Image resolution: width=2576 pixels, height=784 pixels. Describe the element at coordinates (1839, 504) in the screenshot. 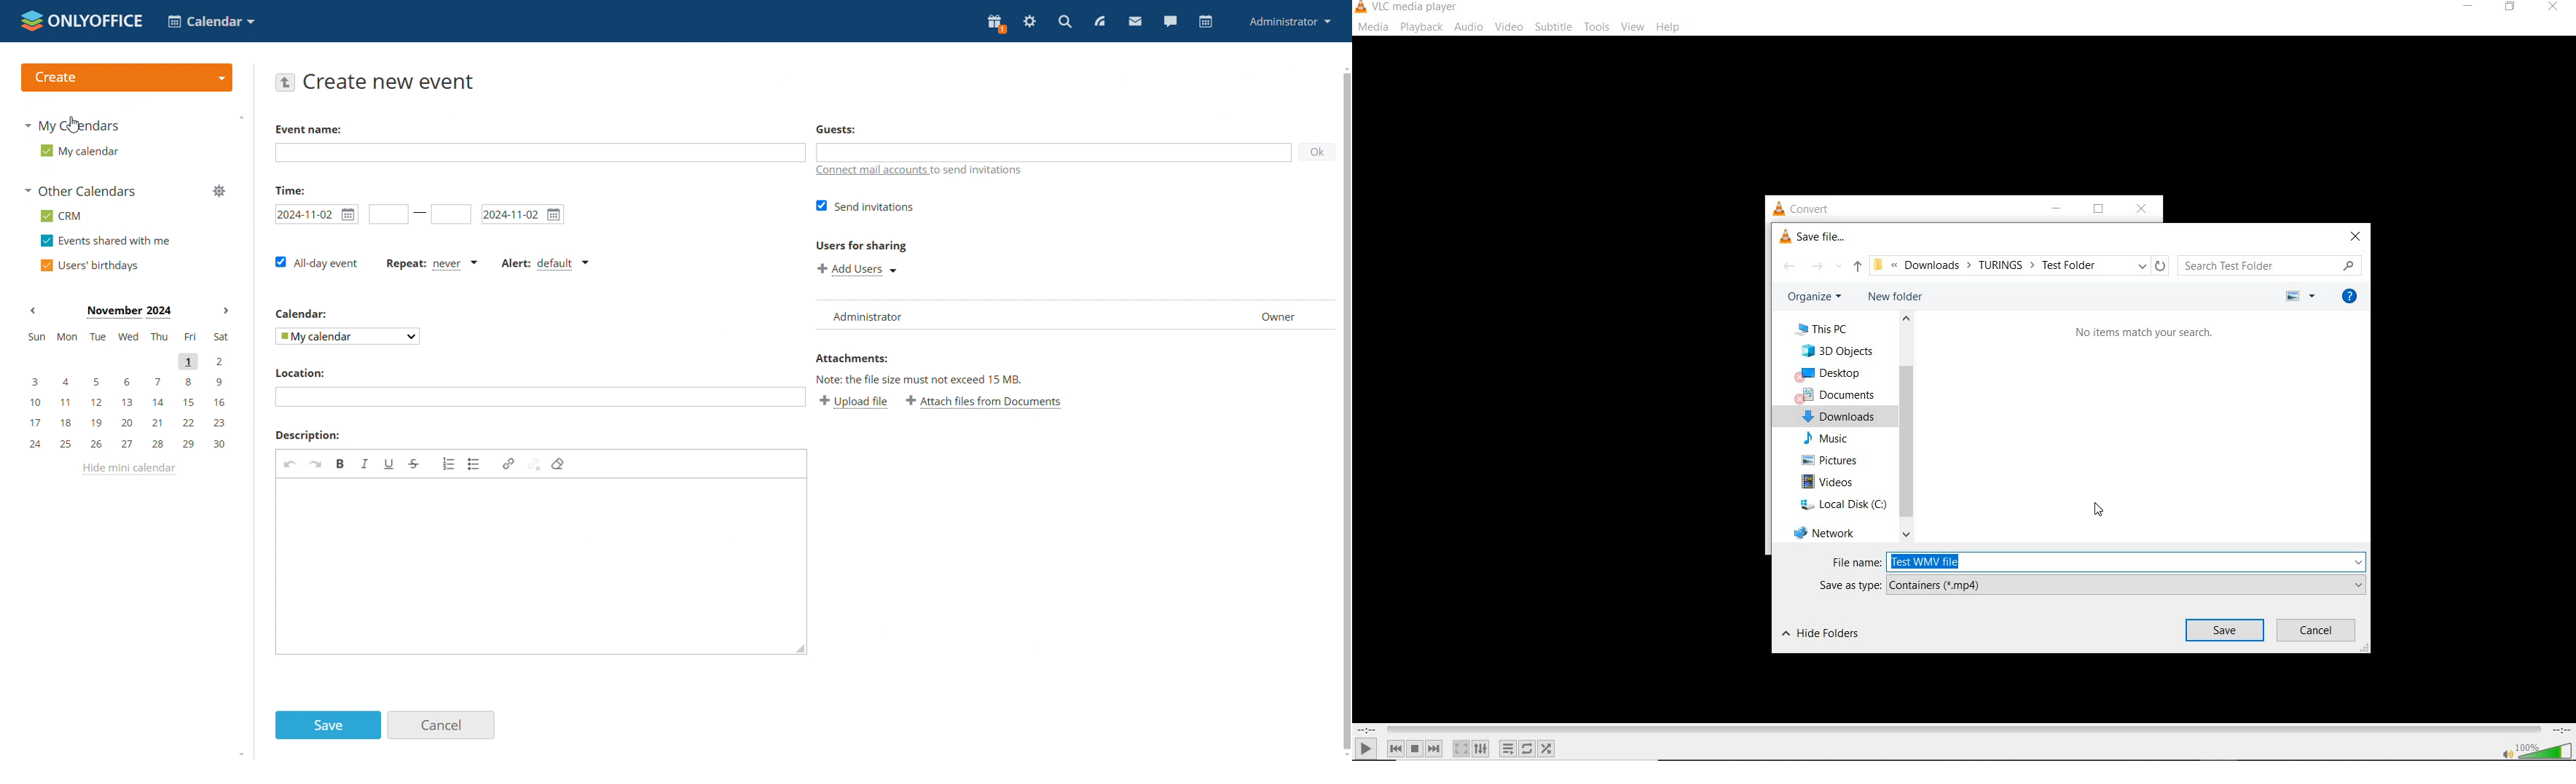

I see `local disk (C:)` at that location.